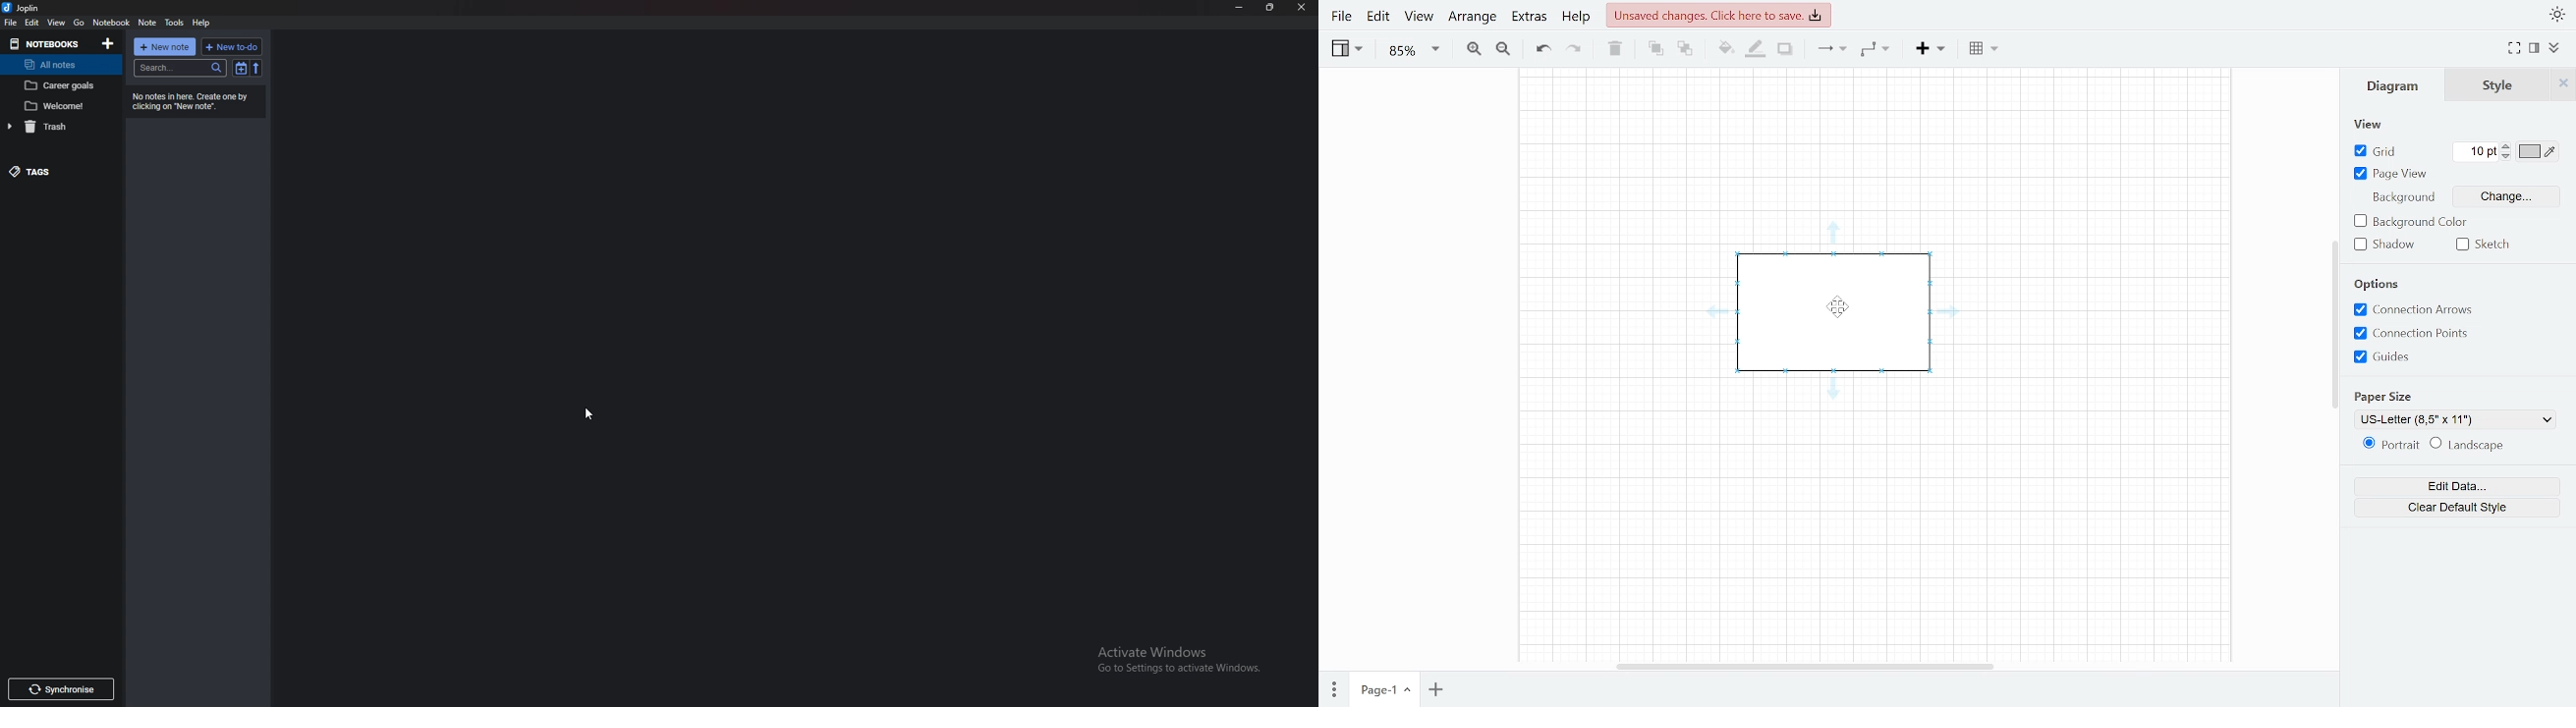 The image size is (2576, 728). I want to click on scroll bar, so click(1807, 667).